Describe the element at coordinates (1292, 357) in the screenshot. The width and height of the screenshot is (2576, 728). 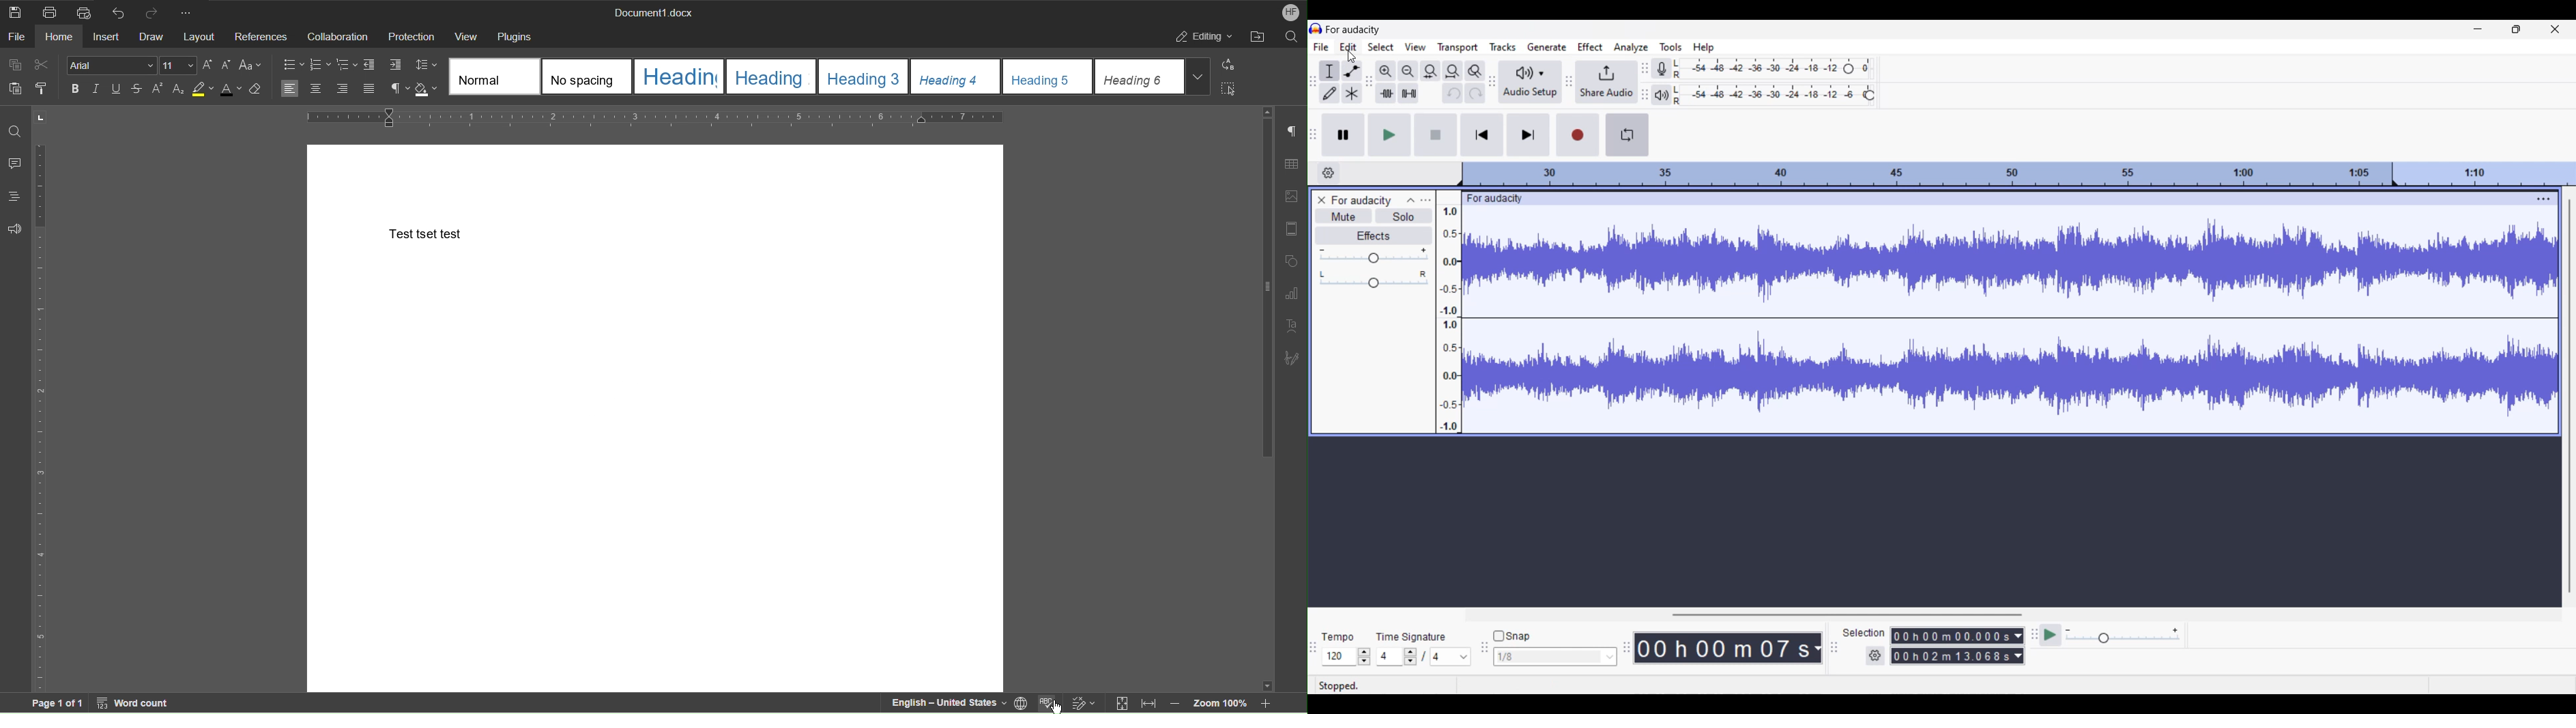
I see `Signature` at that location.